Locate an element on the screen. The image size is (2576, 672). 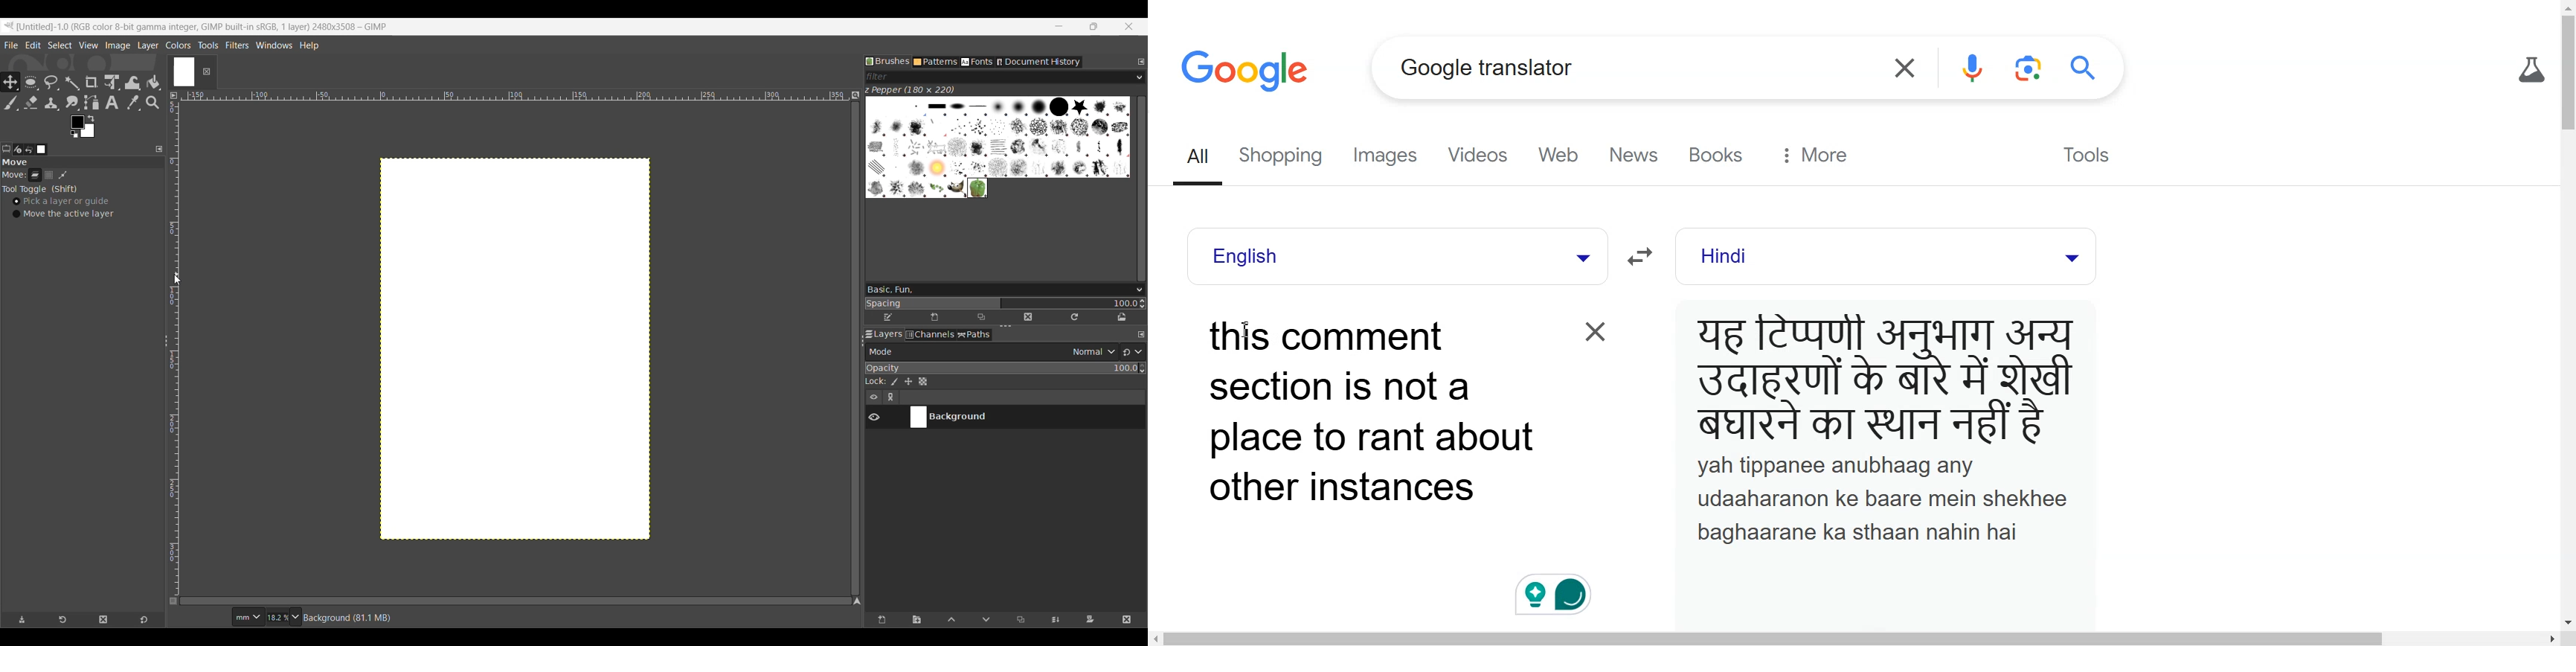
Paths tab is located at coordinates (974, 334).